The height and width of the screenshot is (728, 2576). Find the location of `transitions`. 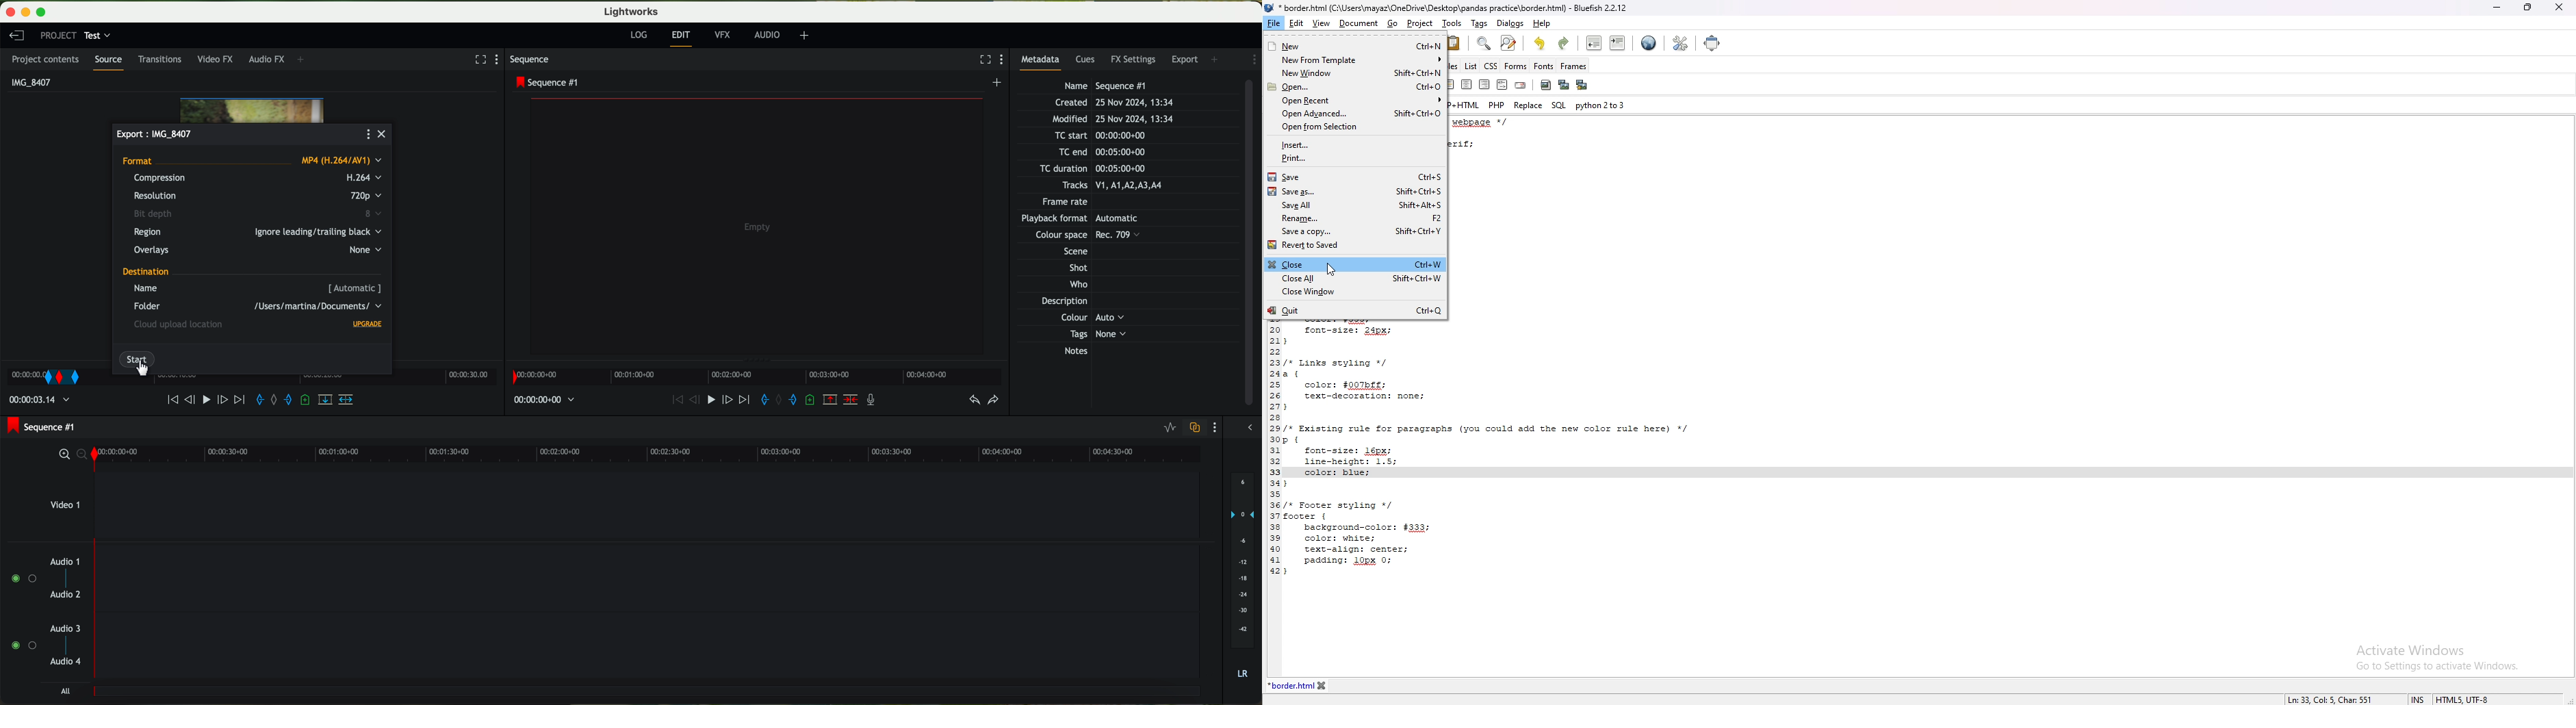

transitions is located at coordinates (162, 59).